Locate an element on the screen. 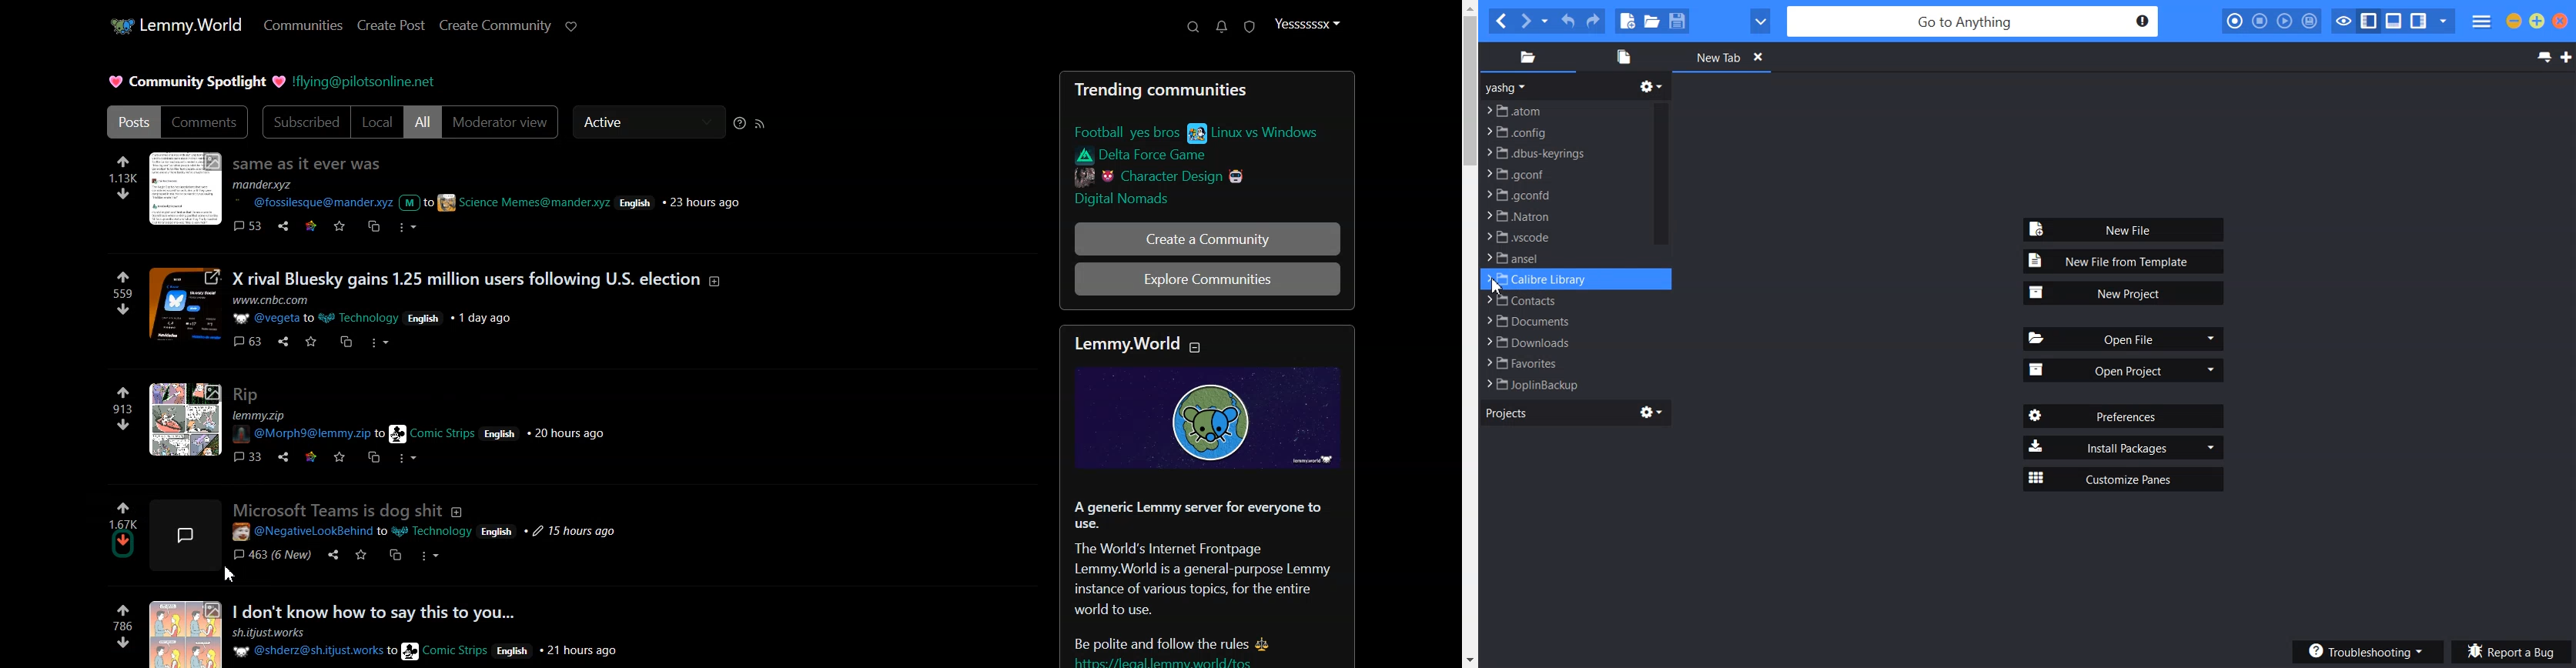 This screenshot has height=672, width=2576. down is located at coordinates (123, 310).